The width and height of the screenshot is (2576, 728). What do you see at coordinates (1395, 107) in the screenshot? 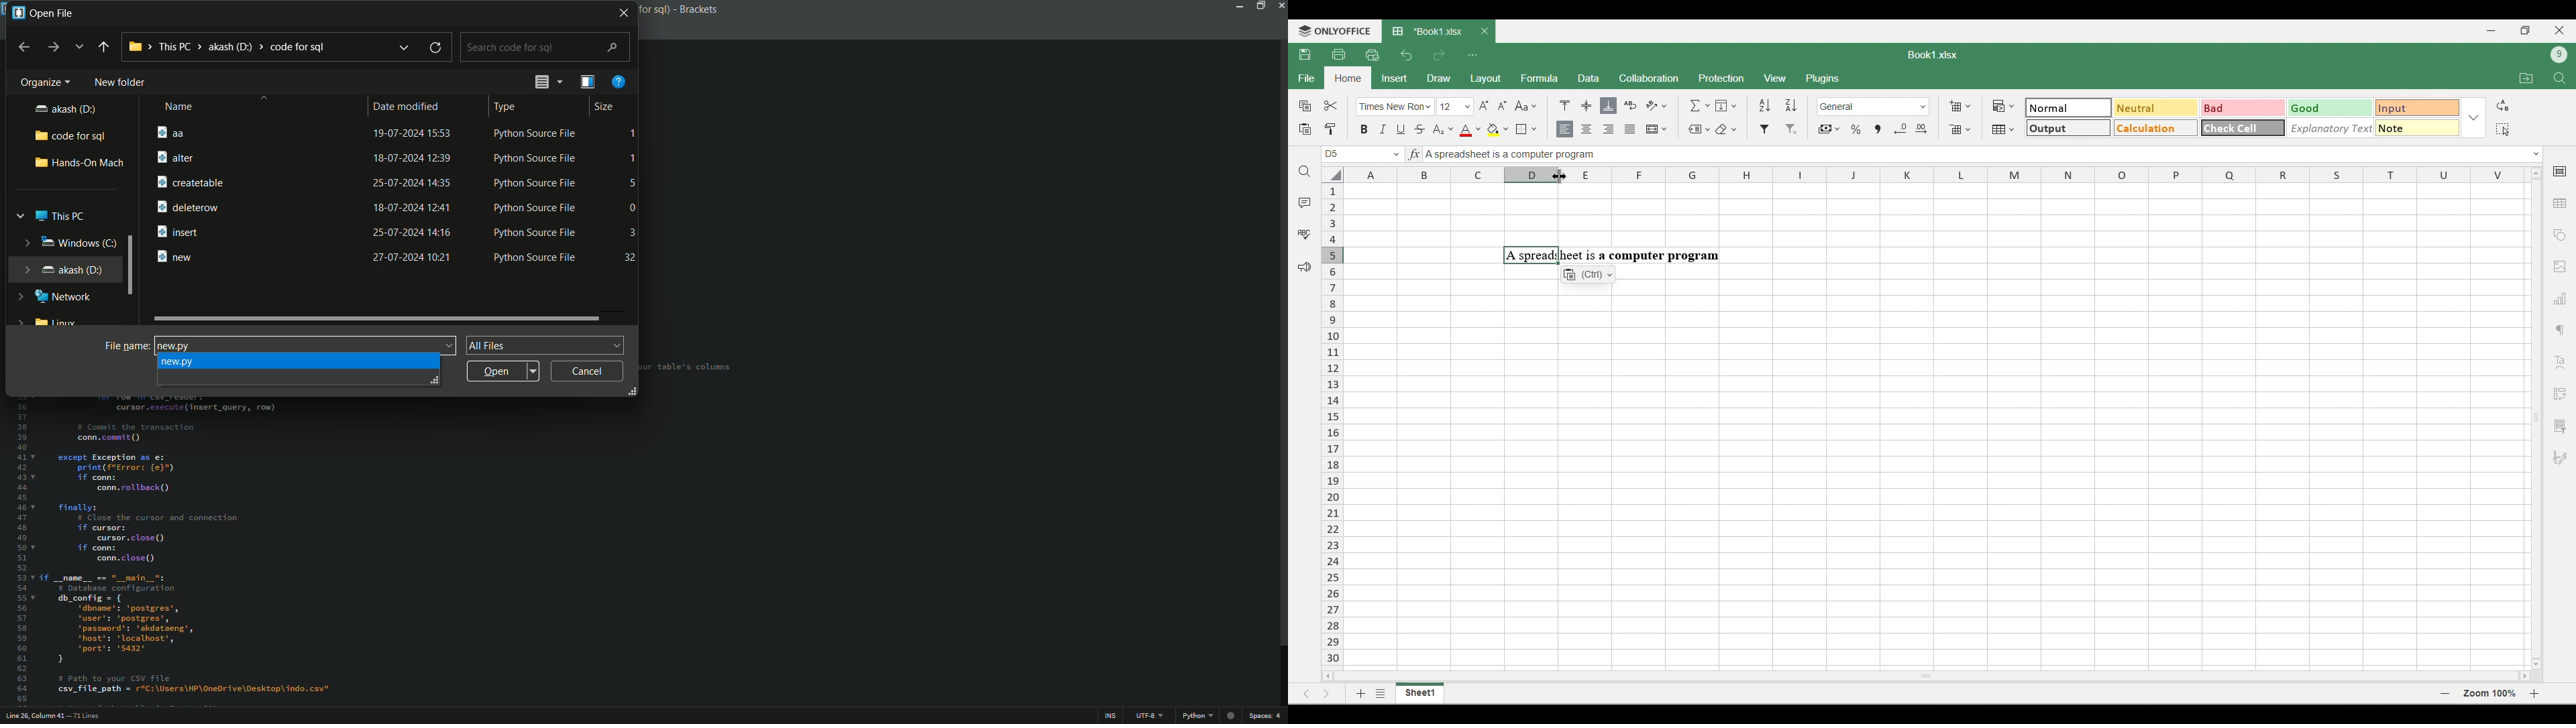
I see `Text font options` at bounding box center [1395, 107].